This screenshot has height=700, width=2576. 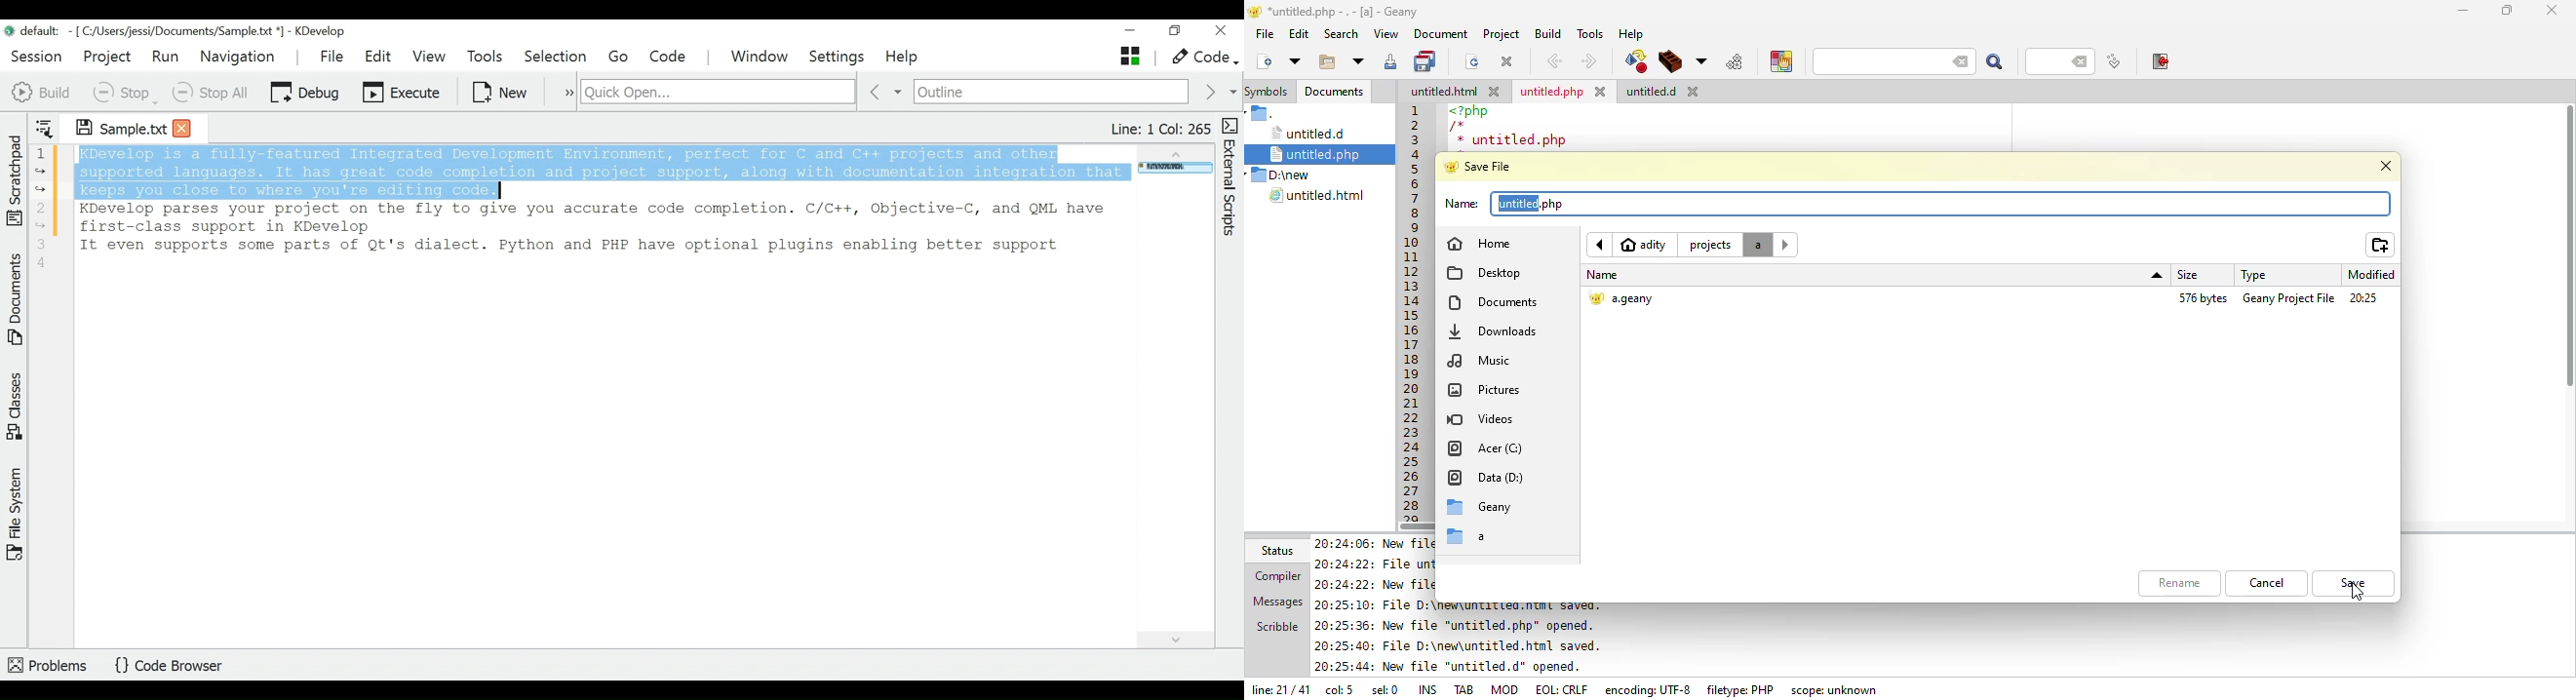 What do you see at coordinates (1175, 638) in the screenshot?
I see `Scroll down` at bounding box center [1175, 638].